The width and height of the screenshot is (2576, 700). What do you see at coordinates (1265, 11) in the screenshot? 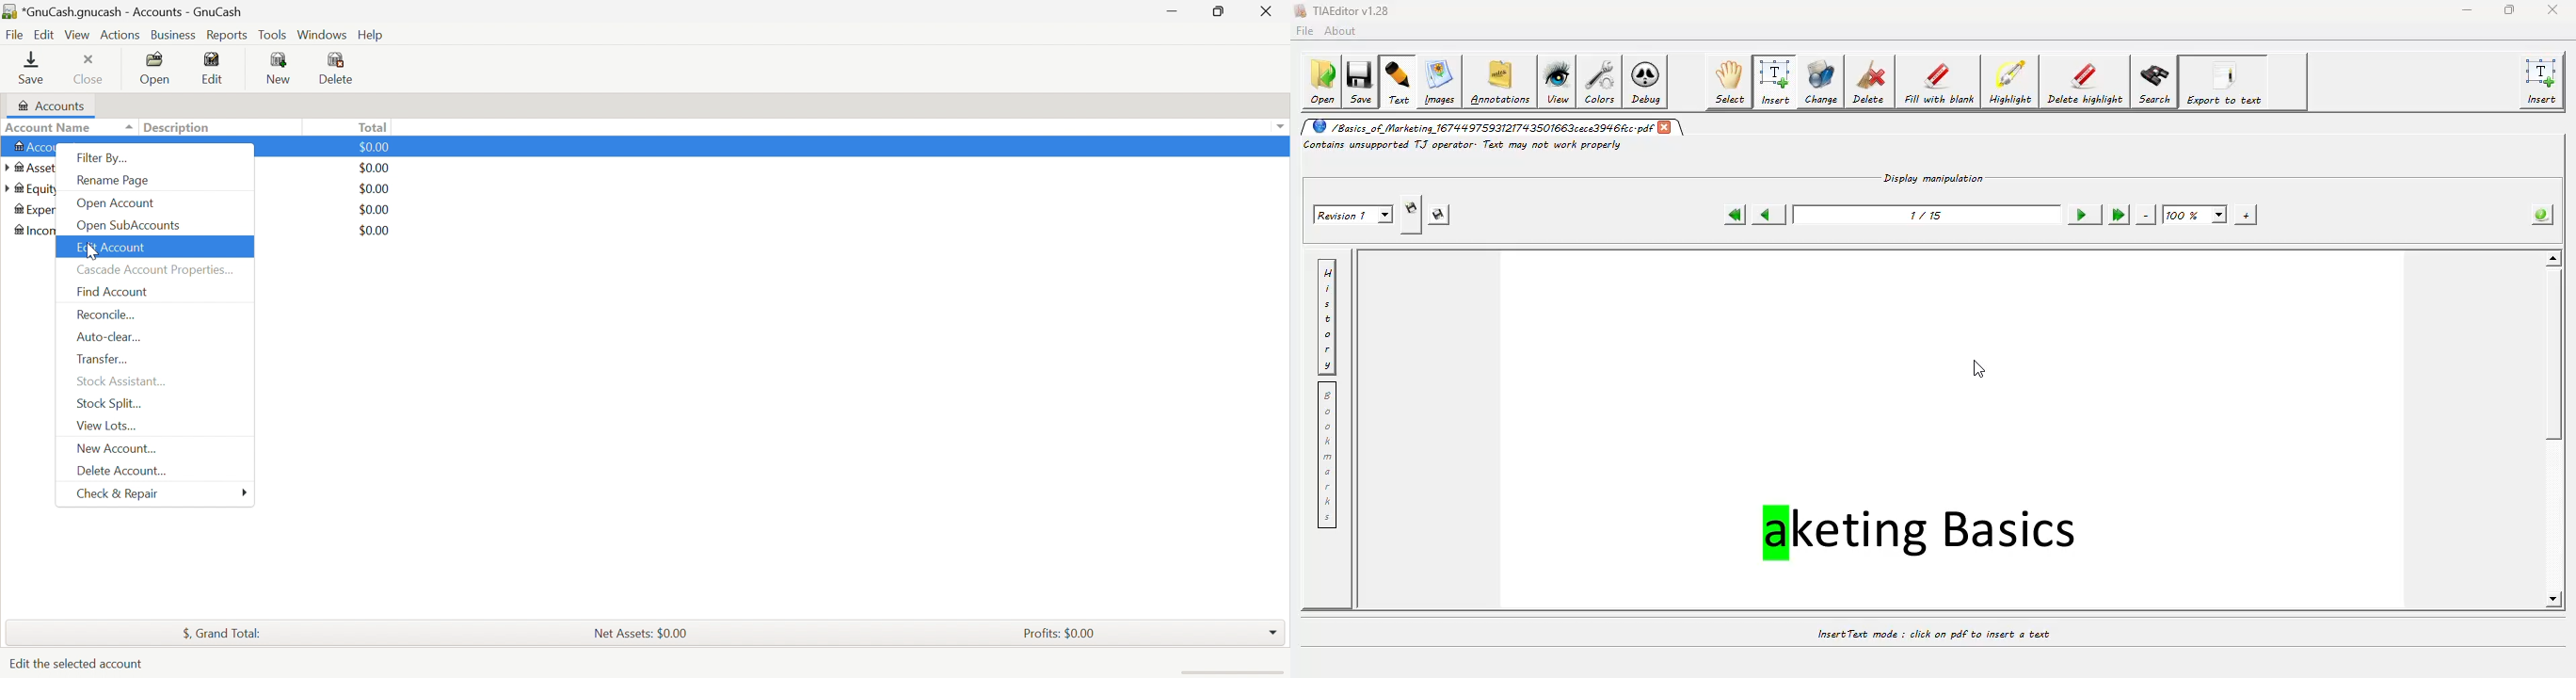
I see `Close` at bounding box center [1265, 11].